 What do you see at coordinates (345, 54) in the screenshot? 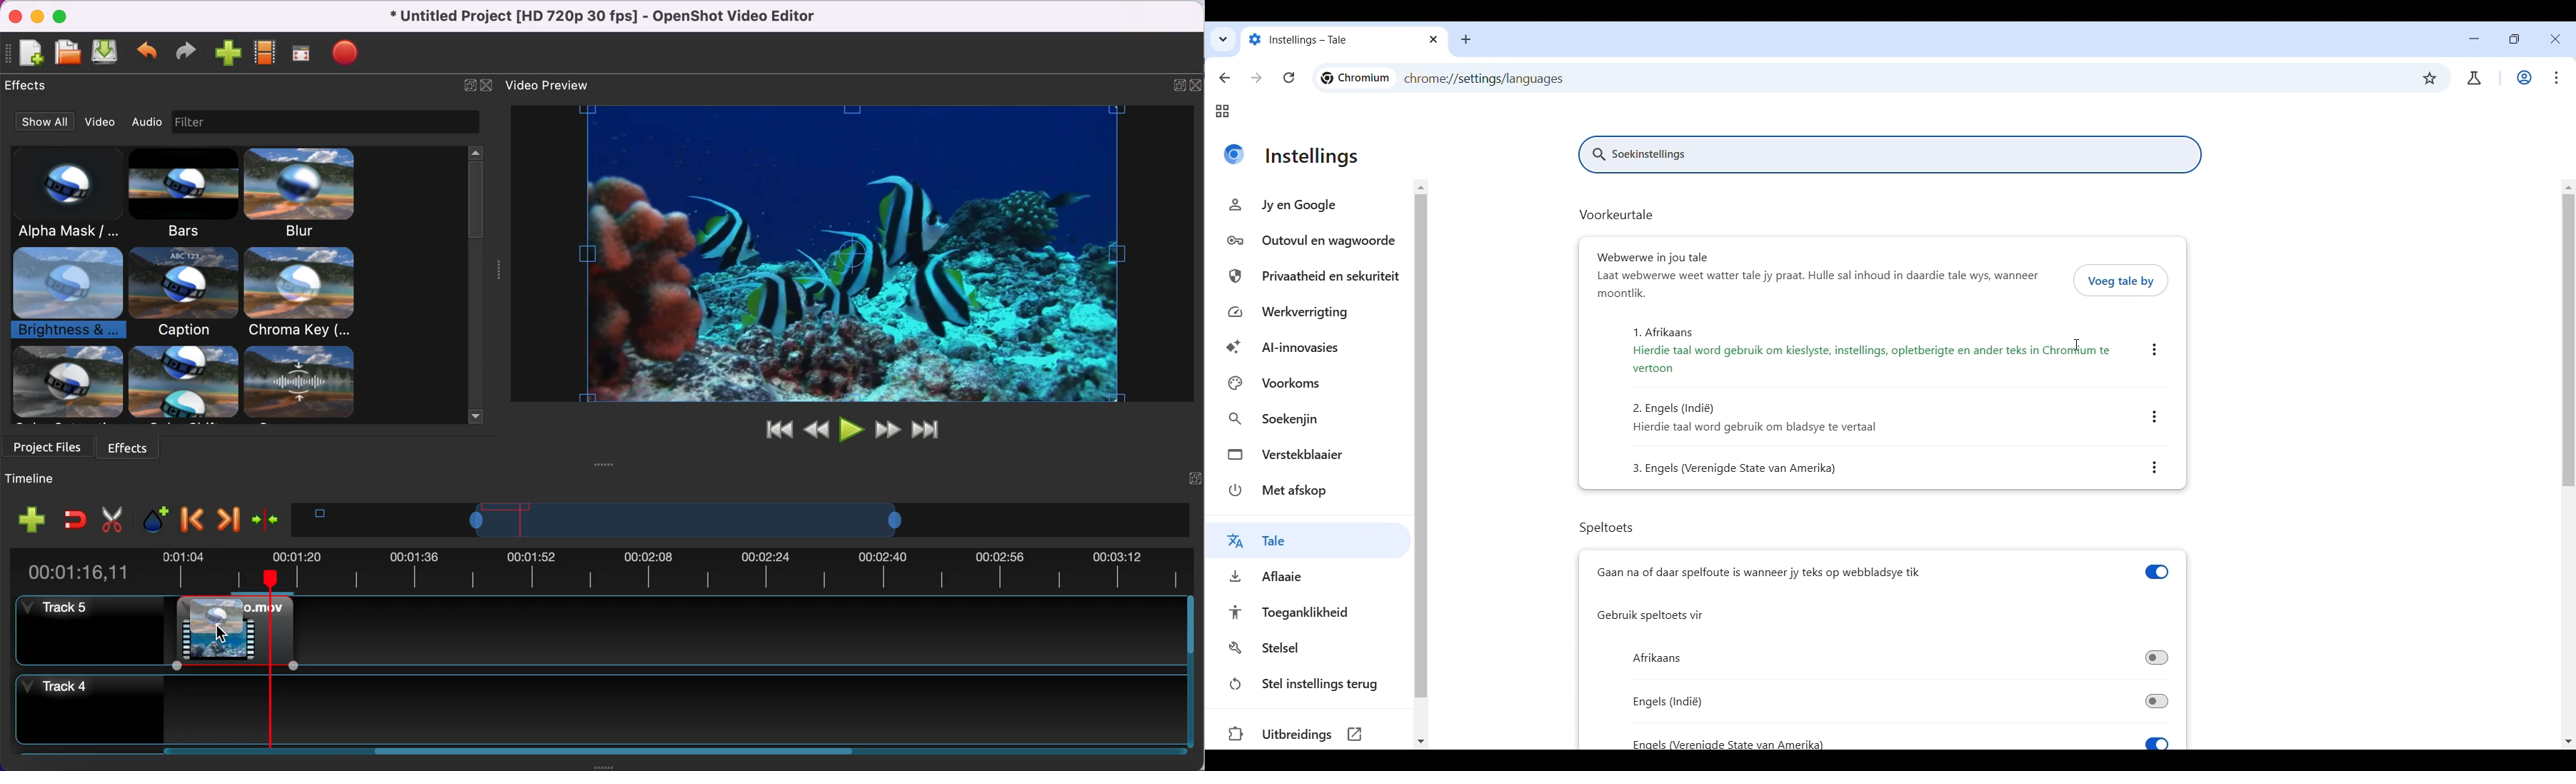
I see `export file` at bounding box center [345, 54].